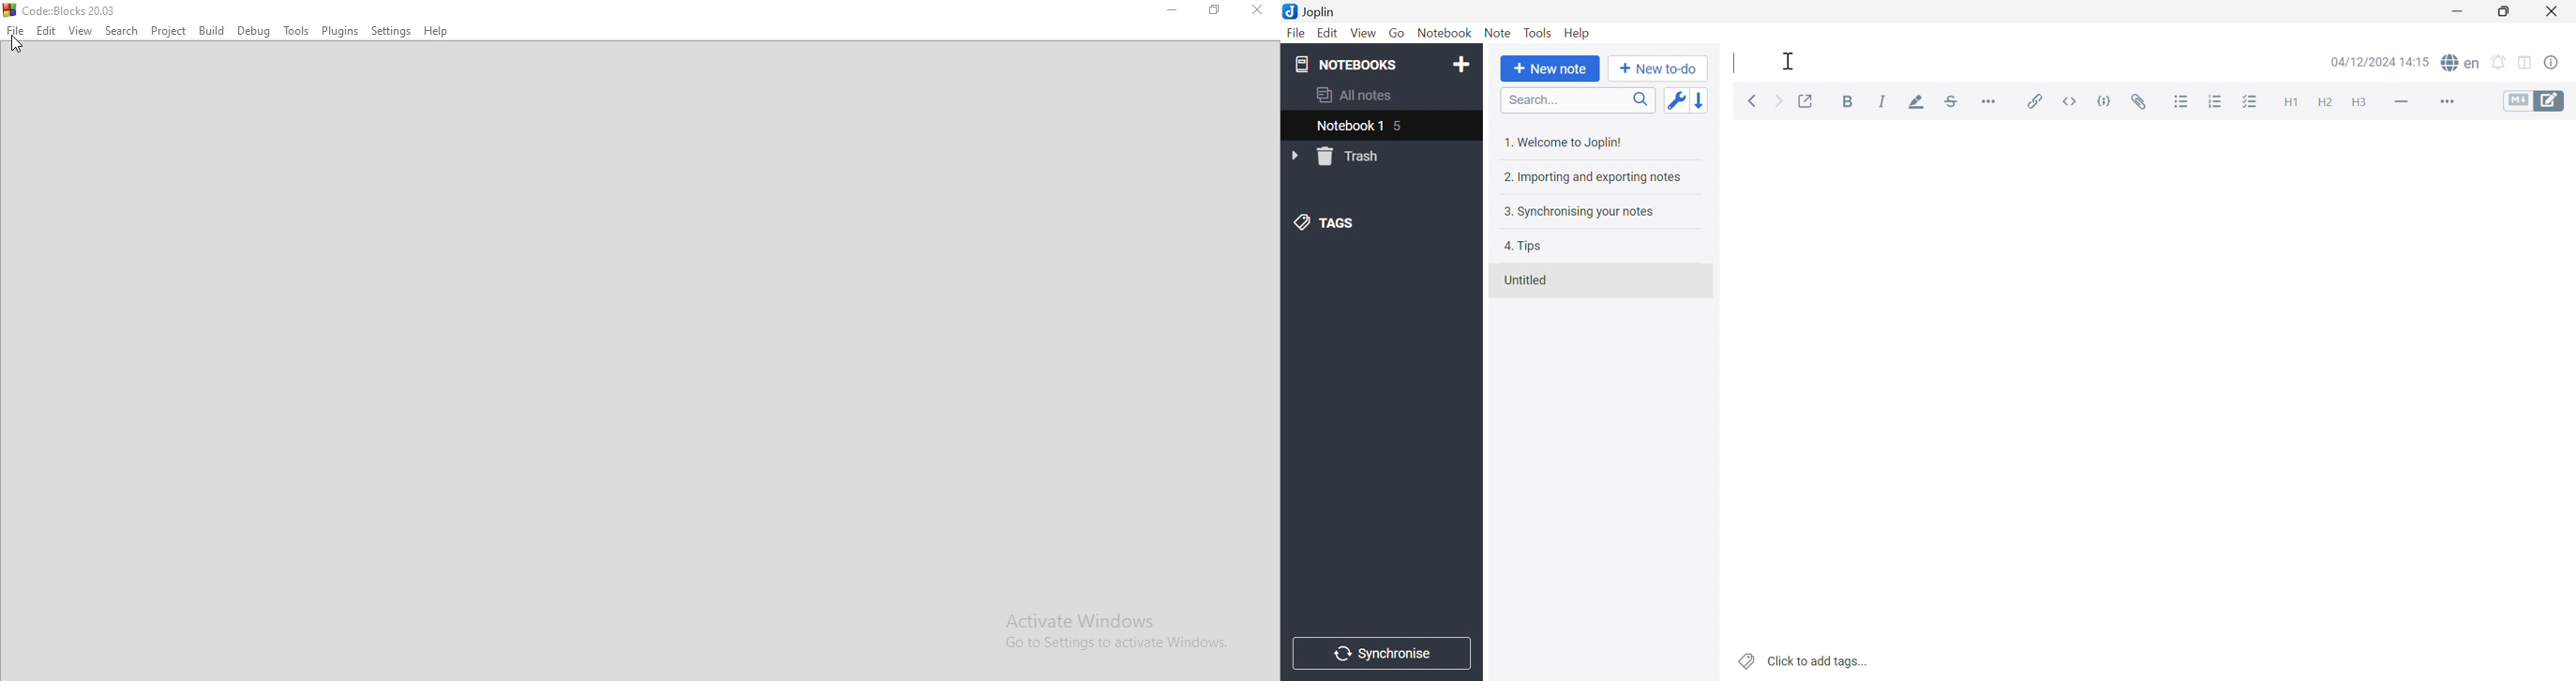  Describe the element at coordinates (1852, 103) in the screenshot. I see `Bold` at that location.